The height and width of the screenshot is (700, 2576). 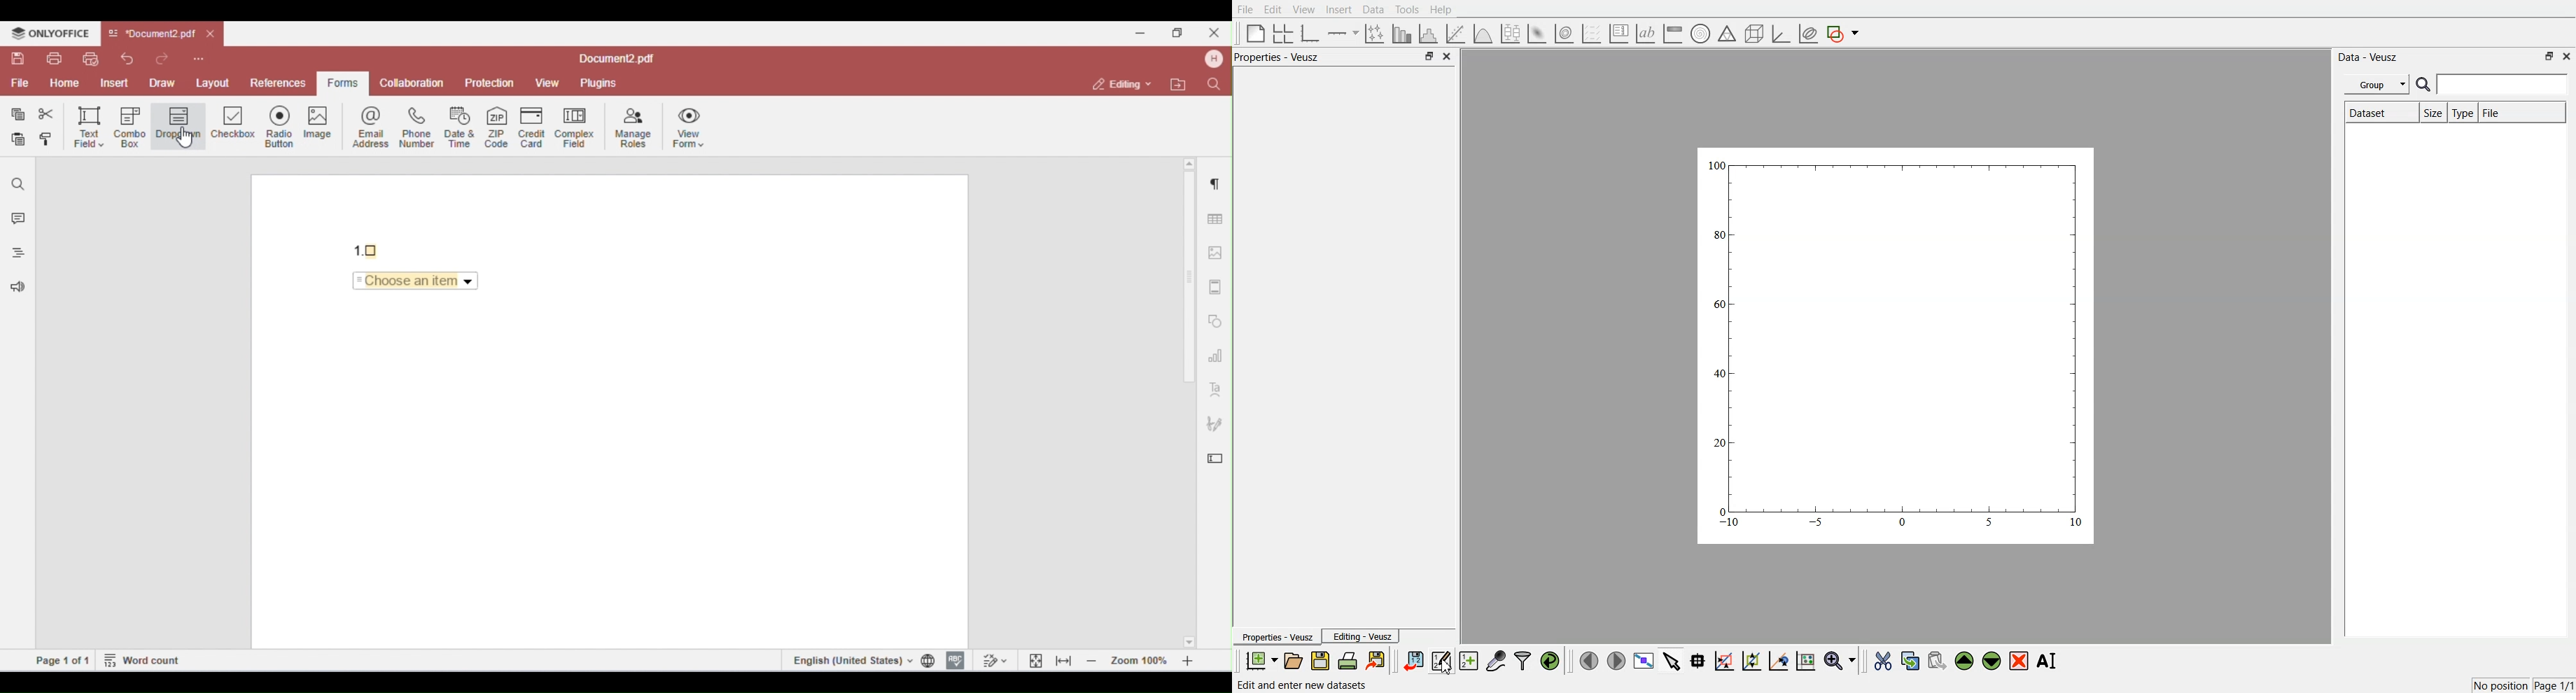 What do you see at coordinates (2463, 113) in the screenshot?
I see `Type` at bounding box center [2463, 113].